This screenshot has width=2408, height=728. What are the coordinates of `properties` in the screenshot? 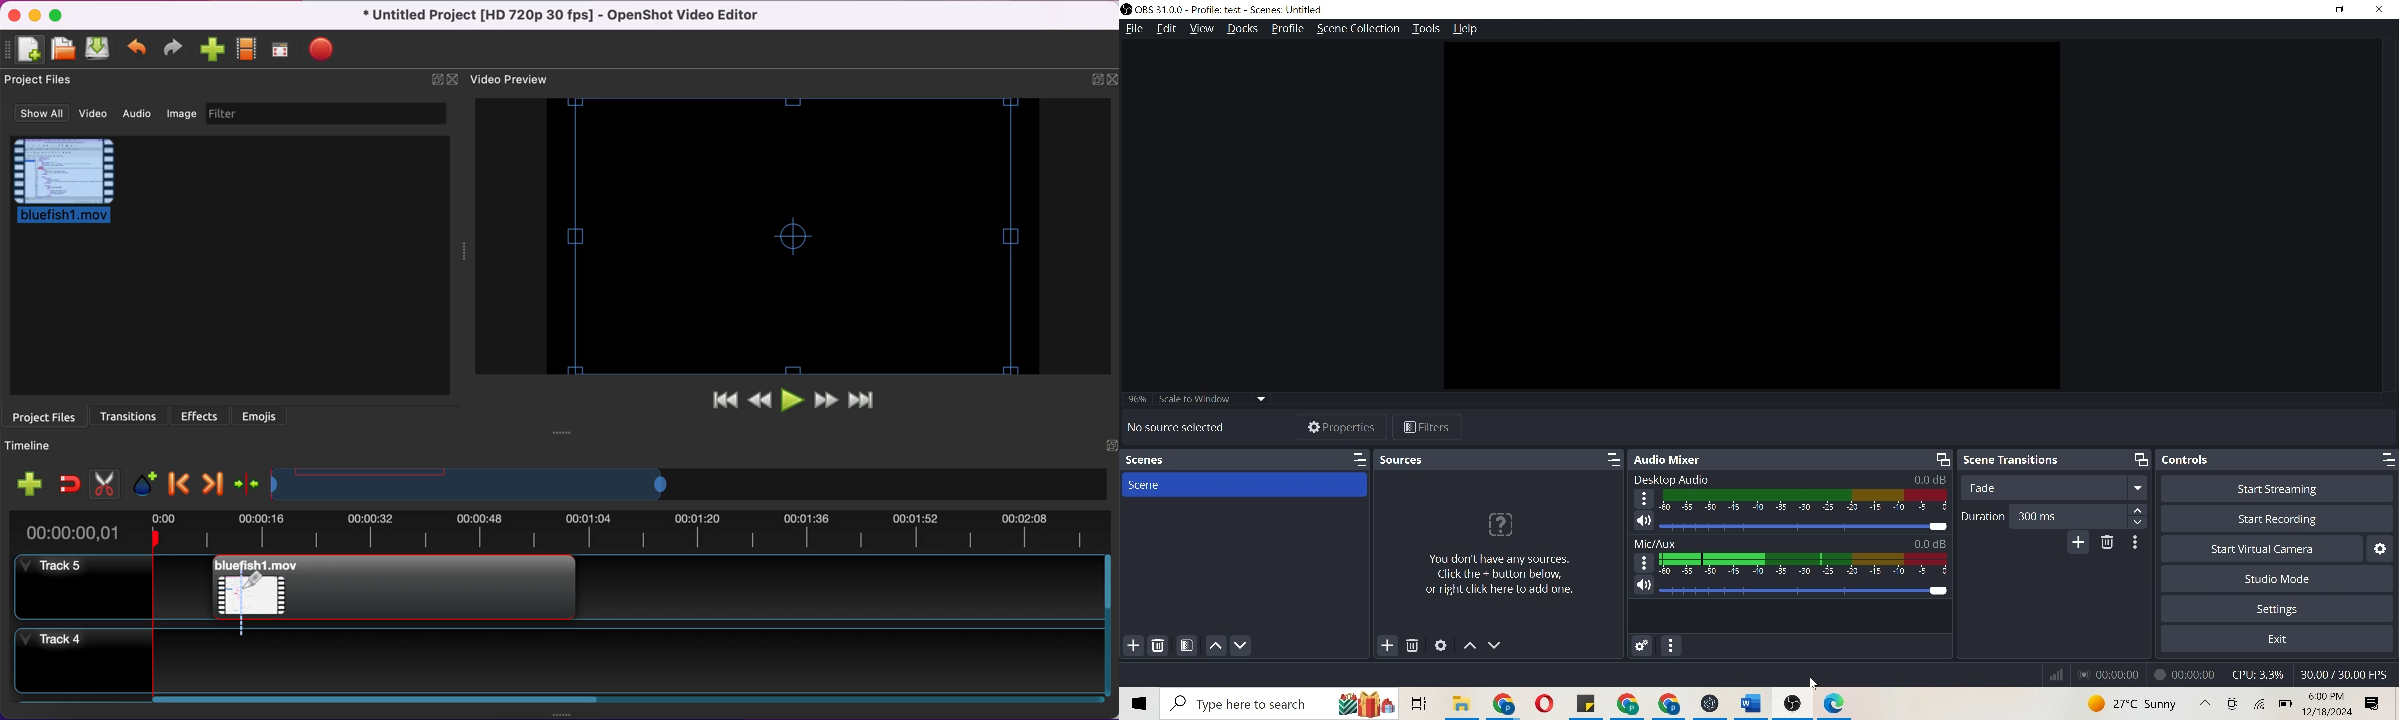 It's located at (1335, 426).